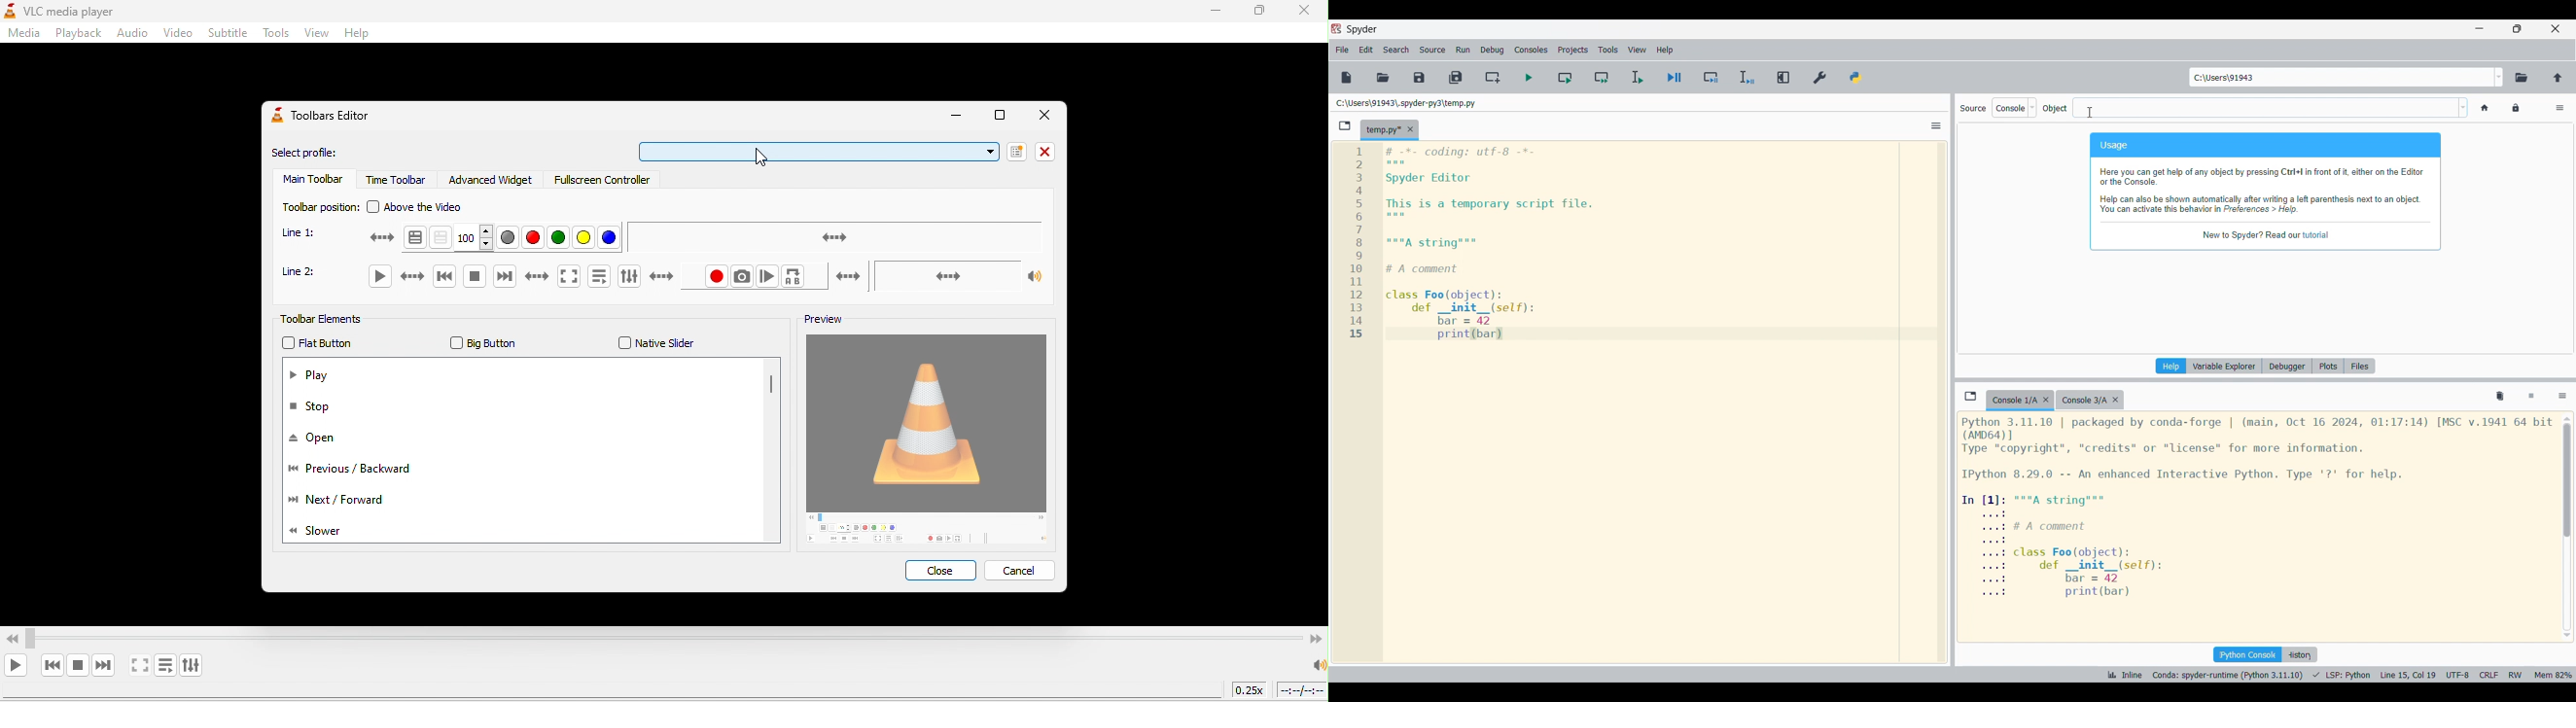  Describe the element at coordinates (818, 321) in the screenshot. I see `preview` at that location.